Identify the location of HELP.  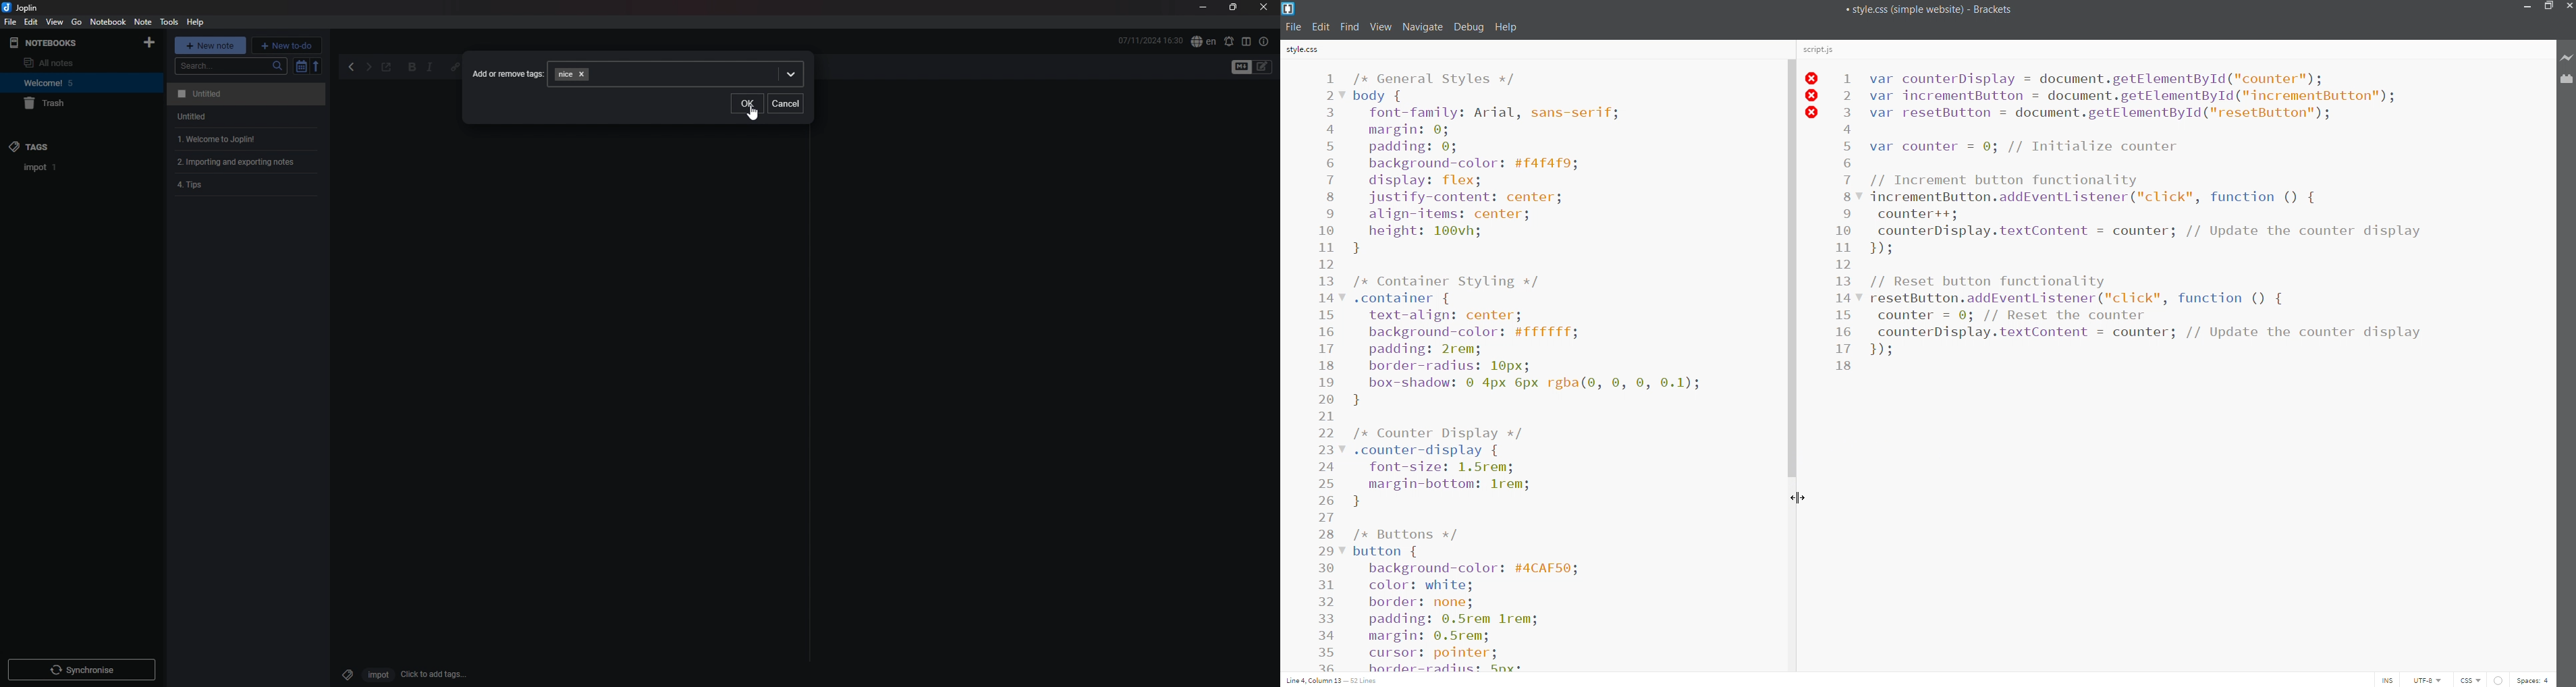
(195, 22).